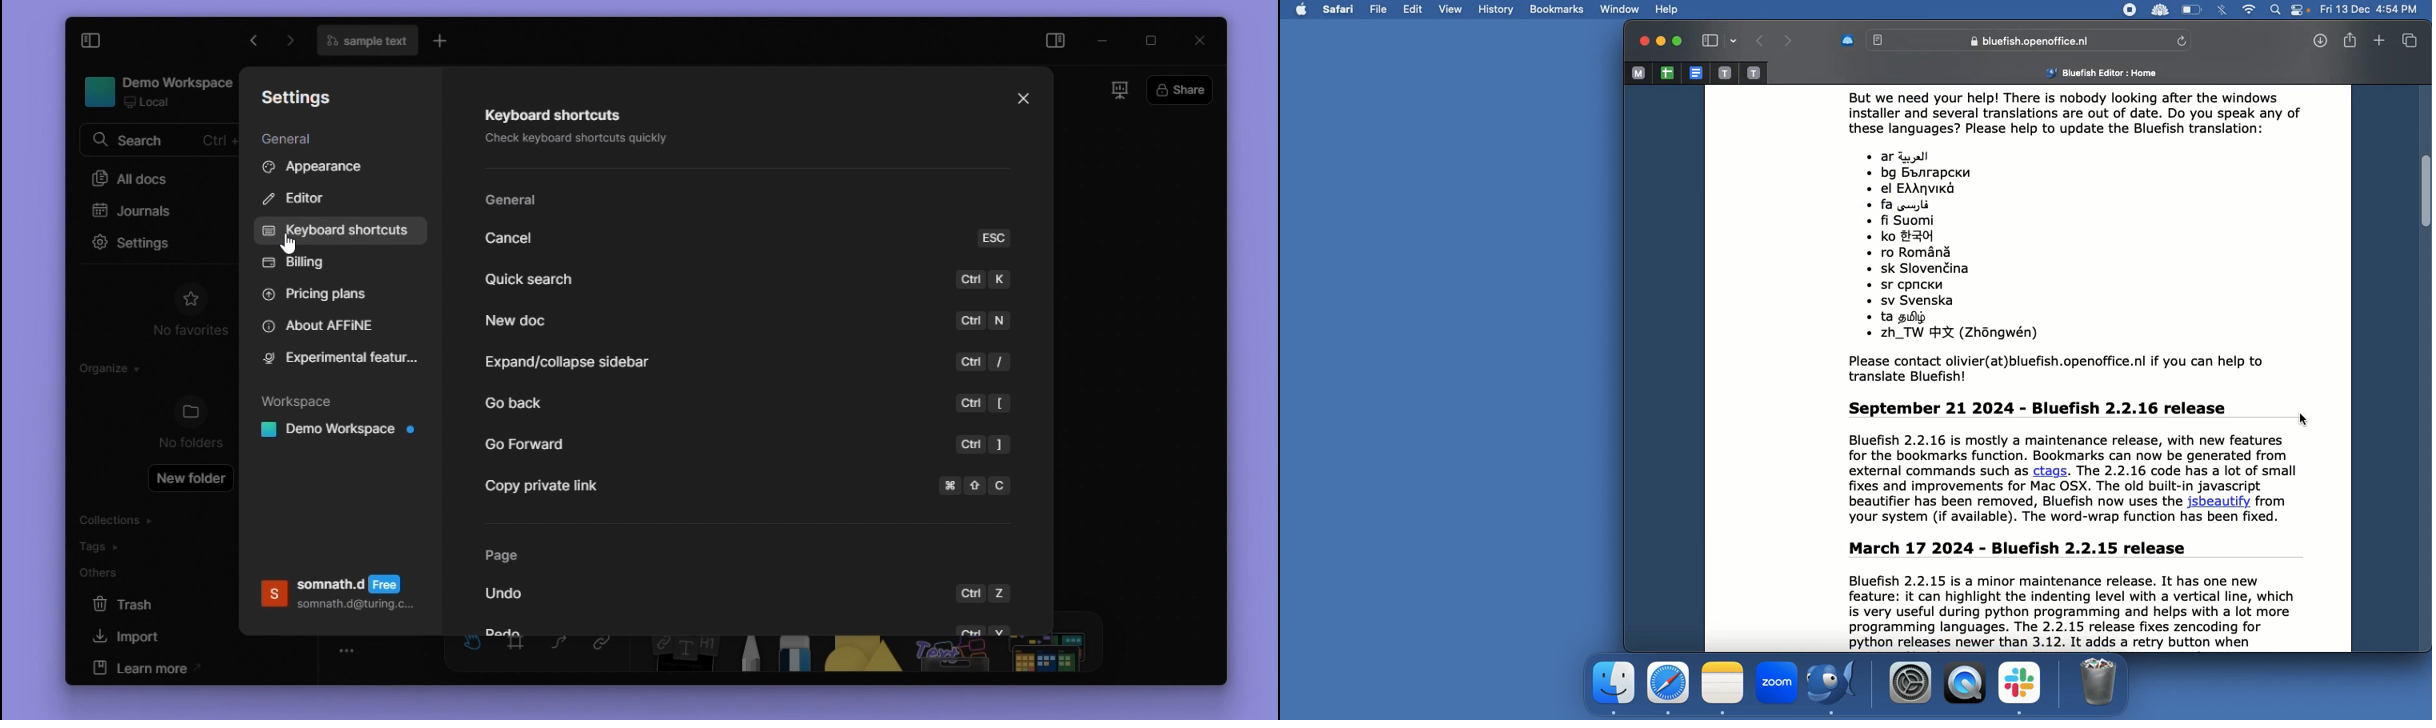 The height and width of the screenshot is (728, 2436). Describe the element at coordinates (2304, 419) in the screenshot. I see `Cursor` at that location.